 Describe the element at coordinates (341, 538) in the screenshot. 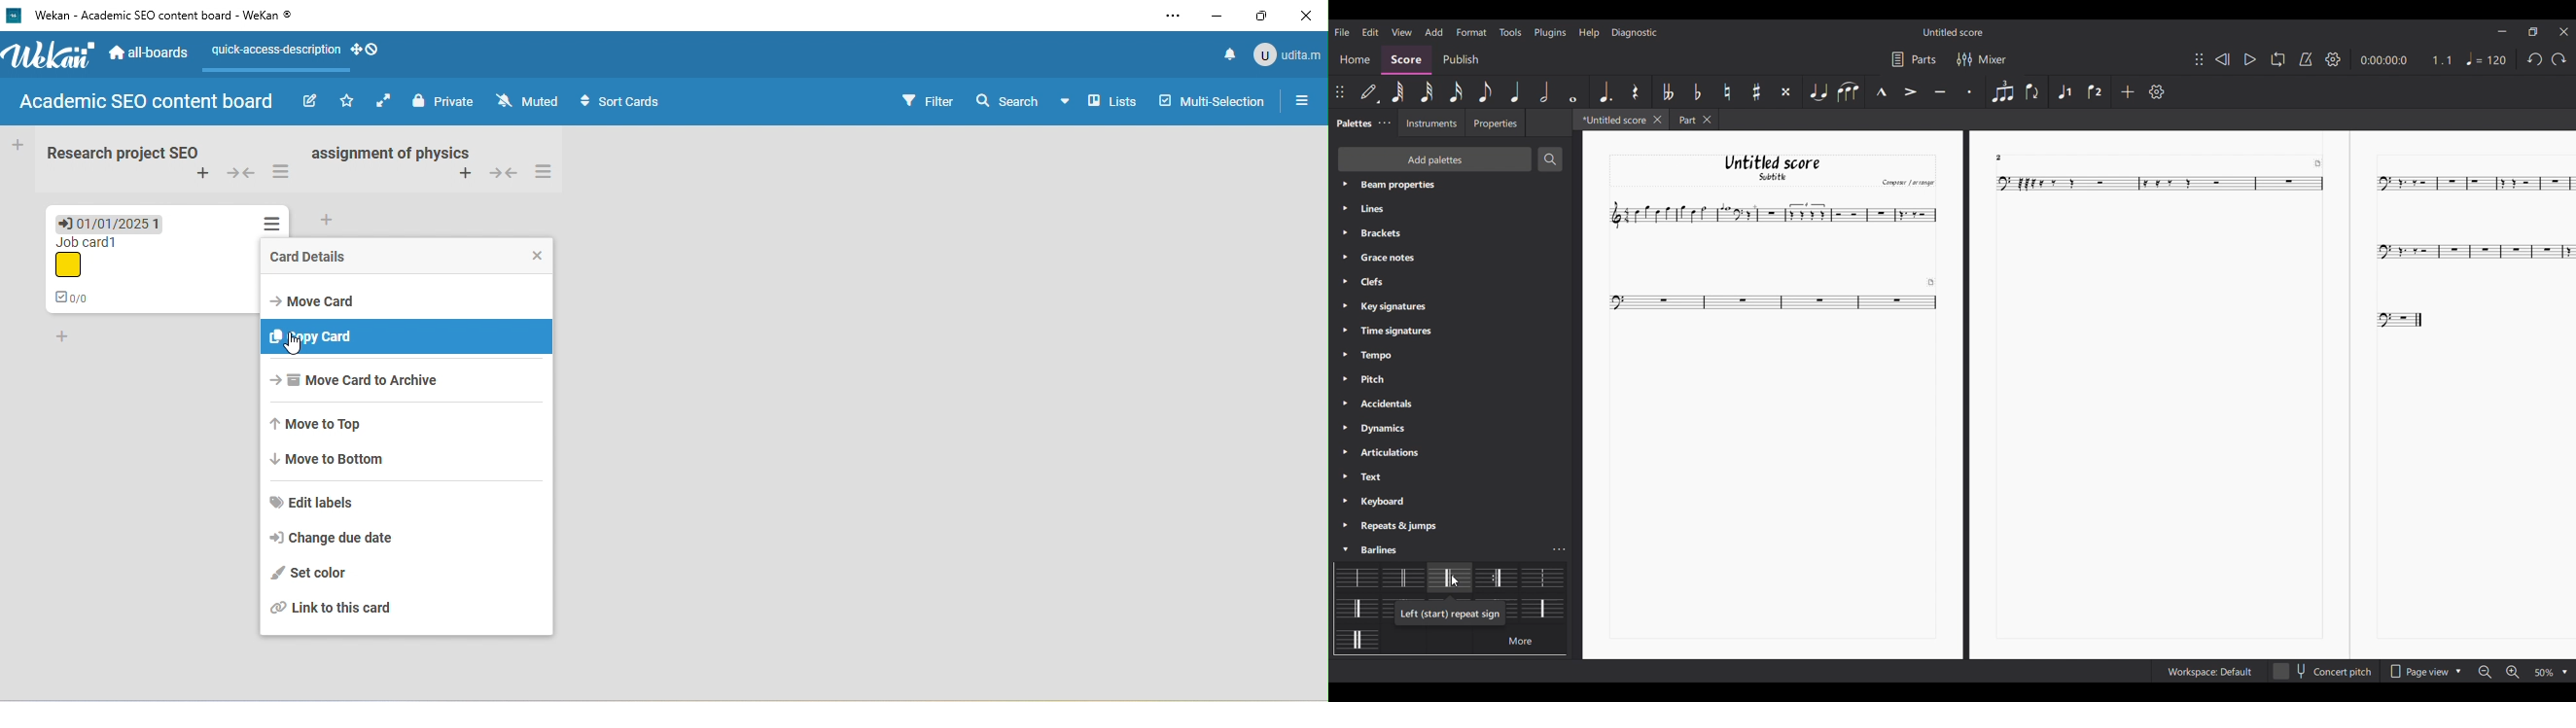

I see `change due to date` at that location.